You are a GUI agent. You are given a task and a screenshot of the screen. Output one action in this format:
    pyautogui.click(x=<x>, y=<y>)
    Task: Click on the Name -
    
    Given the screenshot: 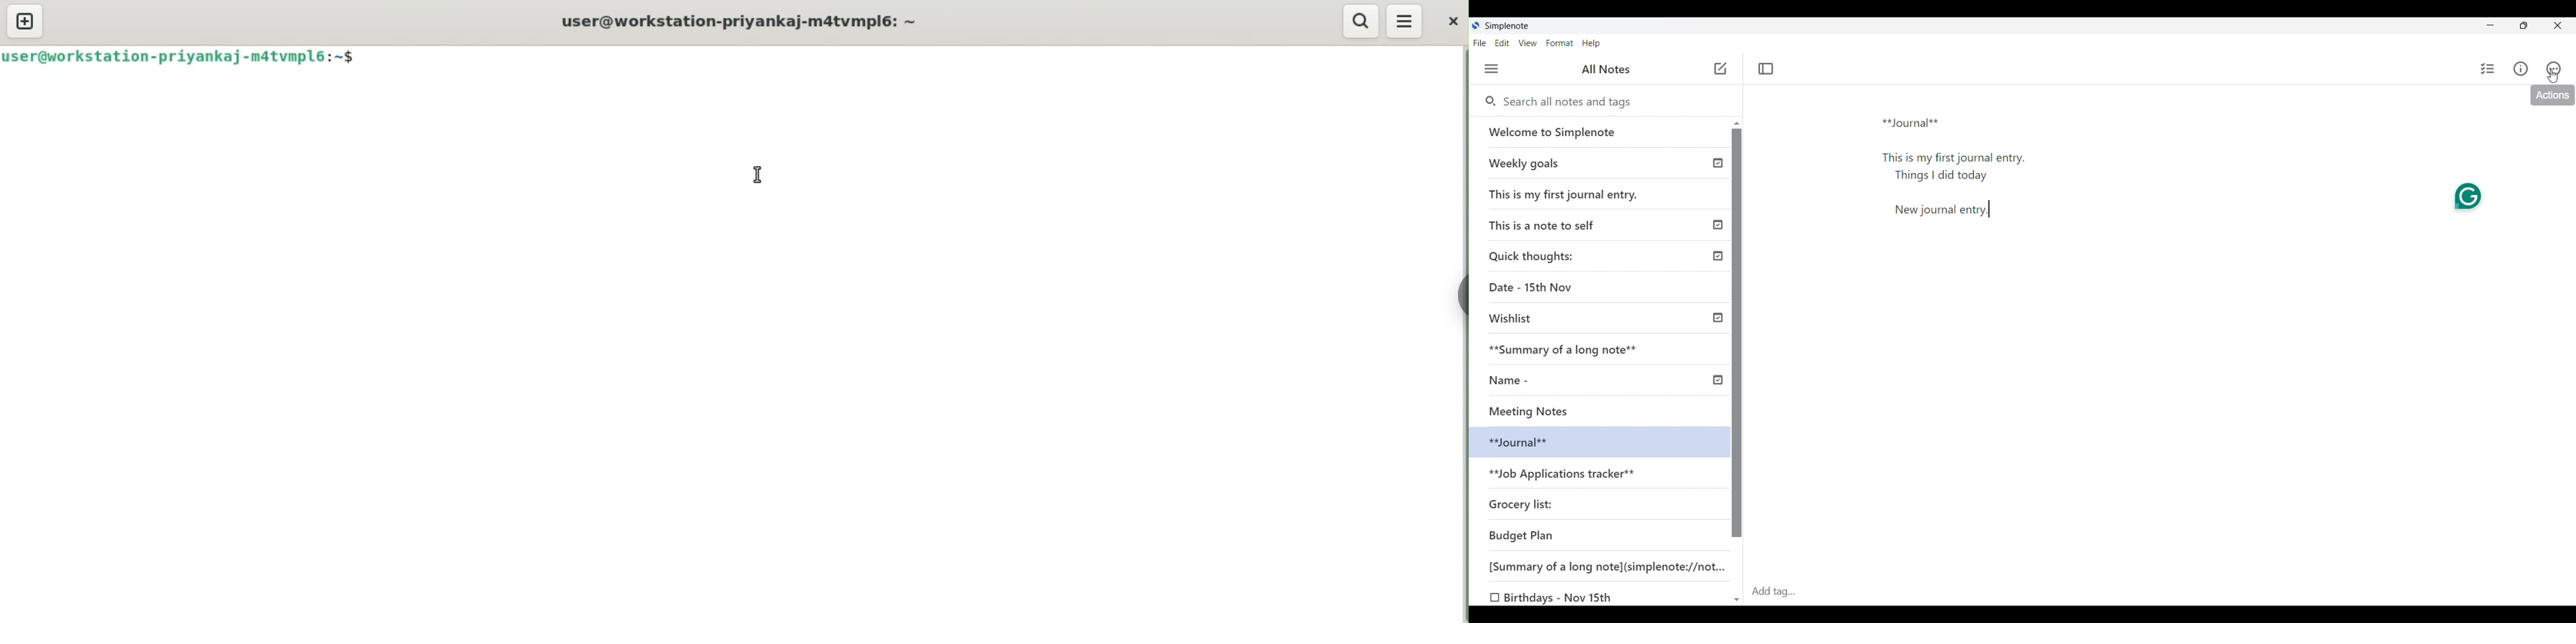 What is the action you would take?
    pyautogui.click(x=1513, y=380)
    